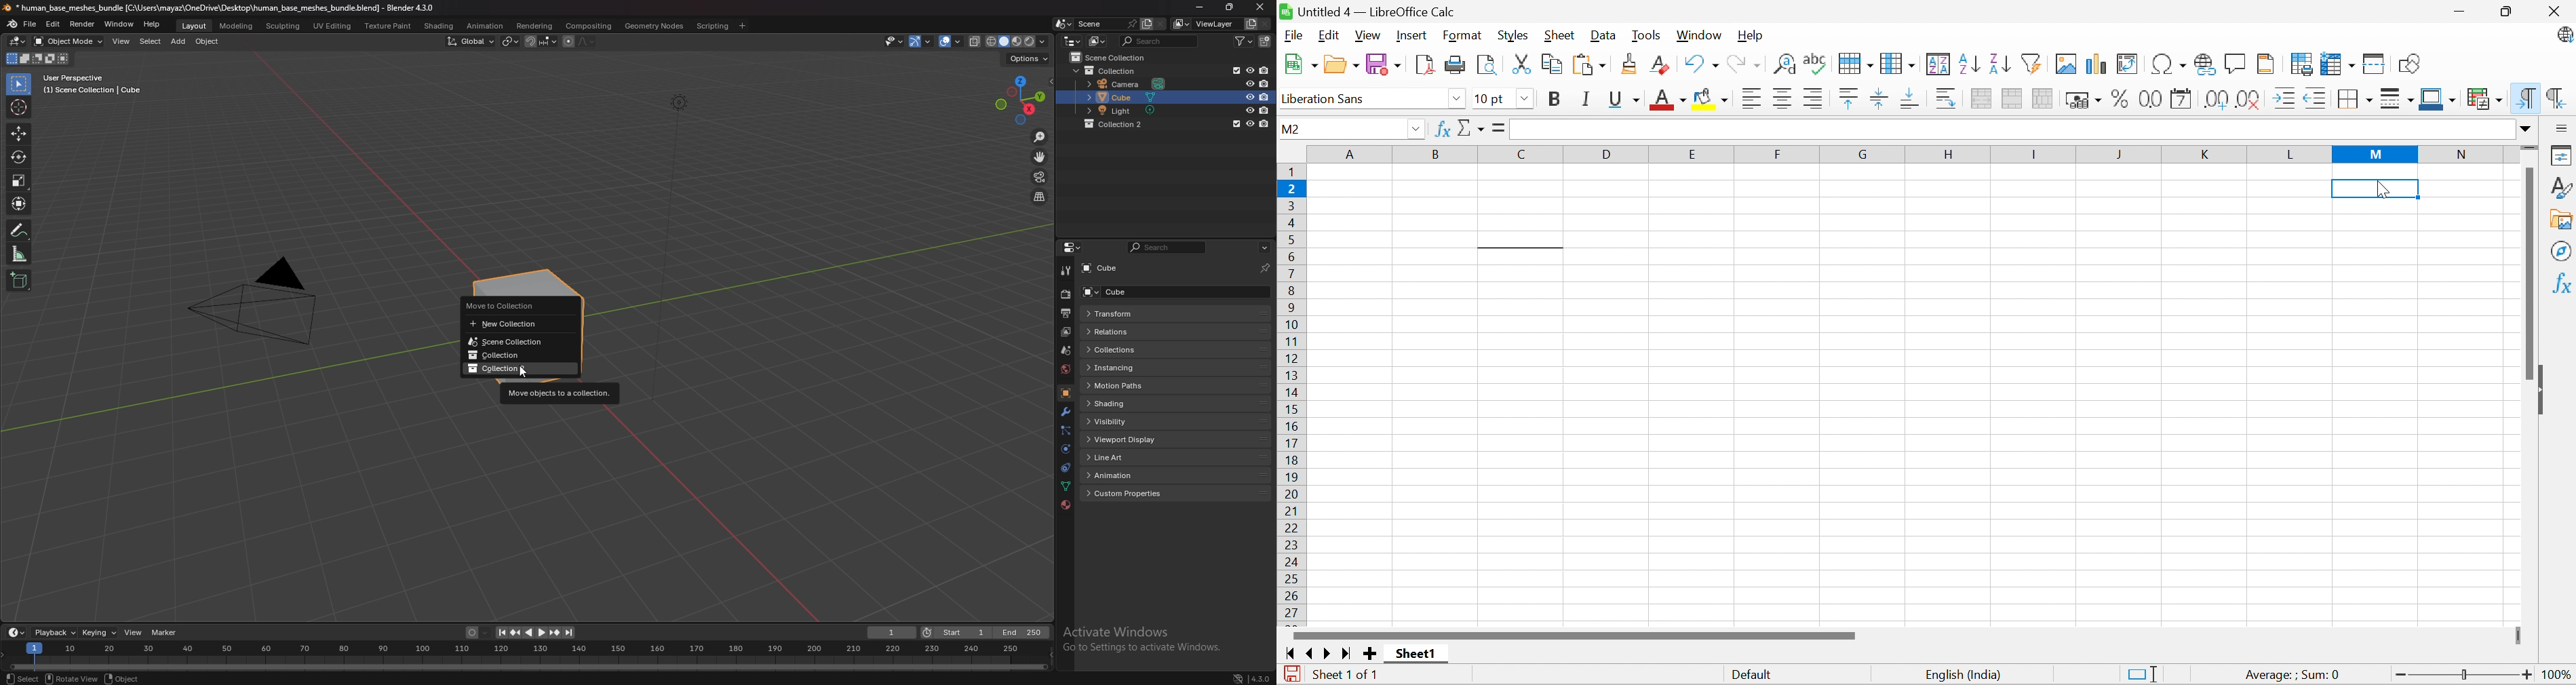 The height and width of the screenshot is (700, 2576). Describe the element at coordinates (2143, 673) in the screenshot. I see `Standard selection. Click to change selection mode.` at that location.